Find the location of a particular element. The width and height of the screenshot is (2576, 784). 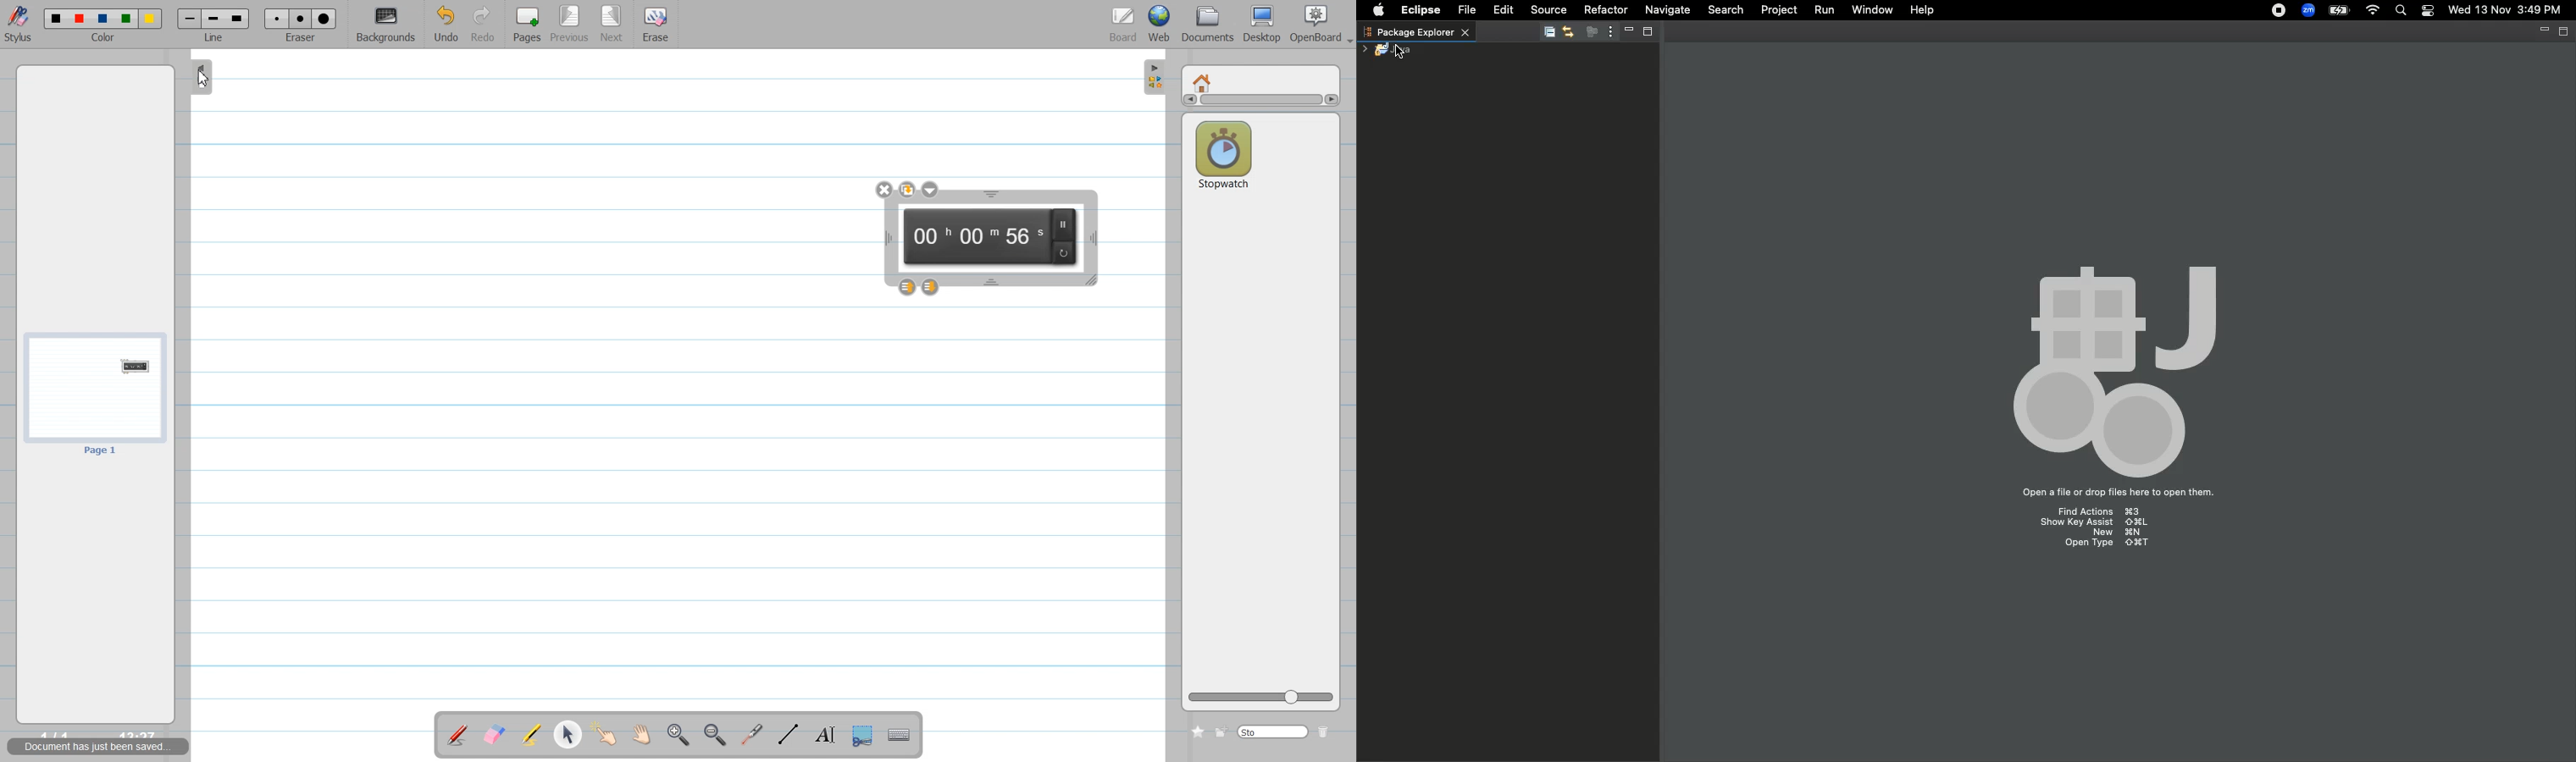

Apple logo is located at coordinates (1378, 10).